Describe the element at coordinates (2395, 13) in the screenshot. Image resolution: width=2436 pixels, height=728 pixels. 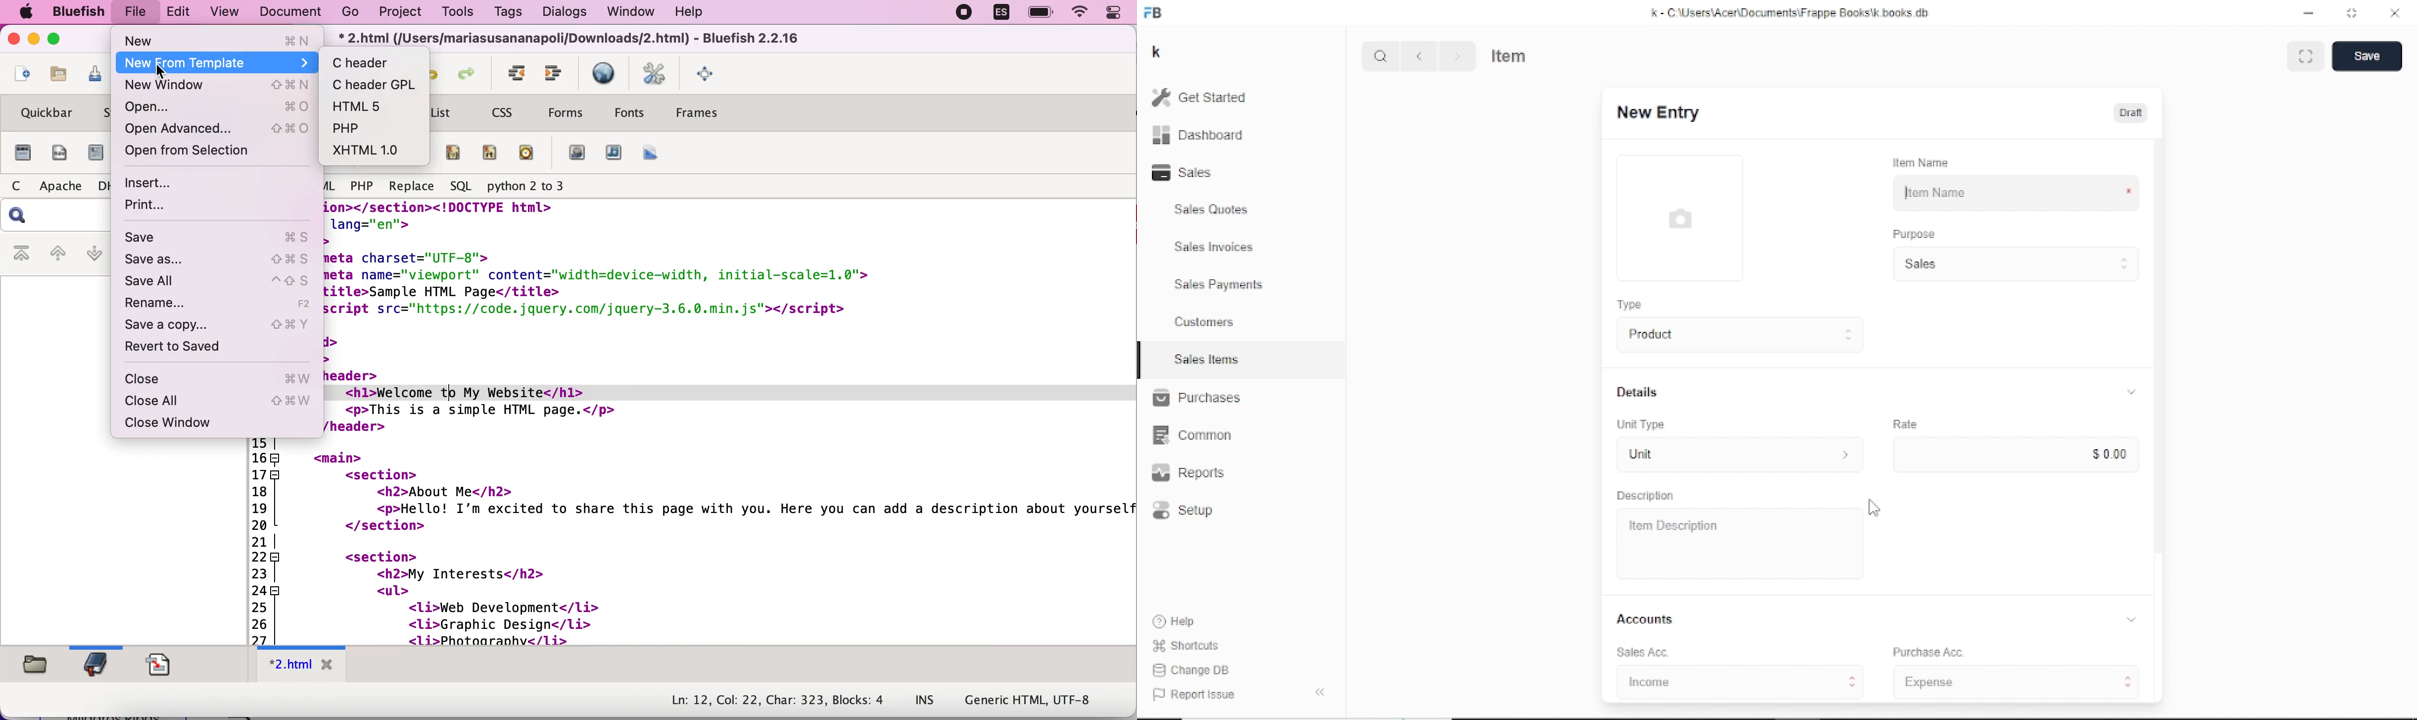
I see `Close` at that location.